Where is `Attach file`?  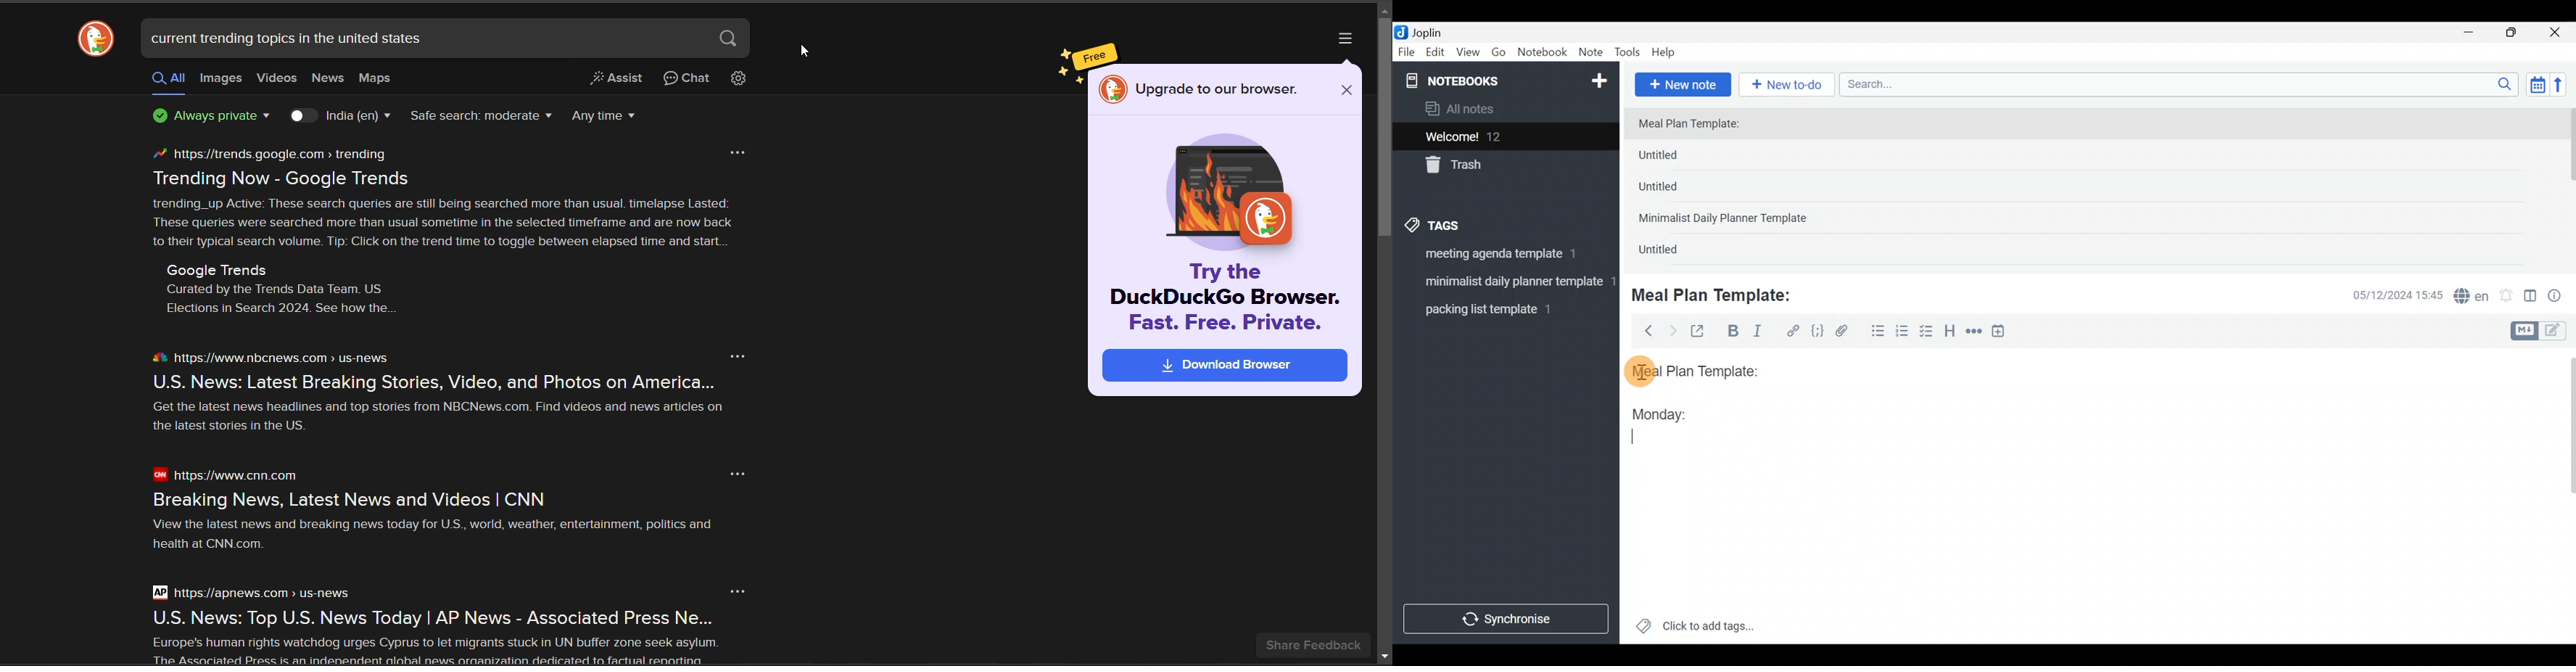
Attach file is located at coordinates (1846, 332).